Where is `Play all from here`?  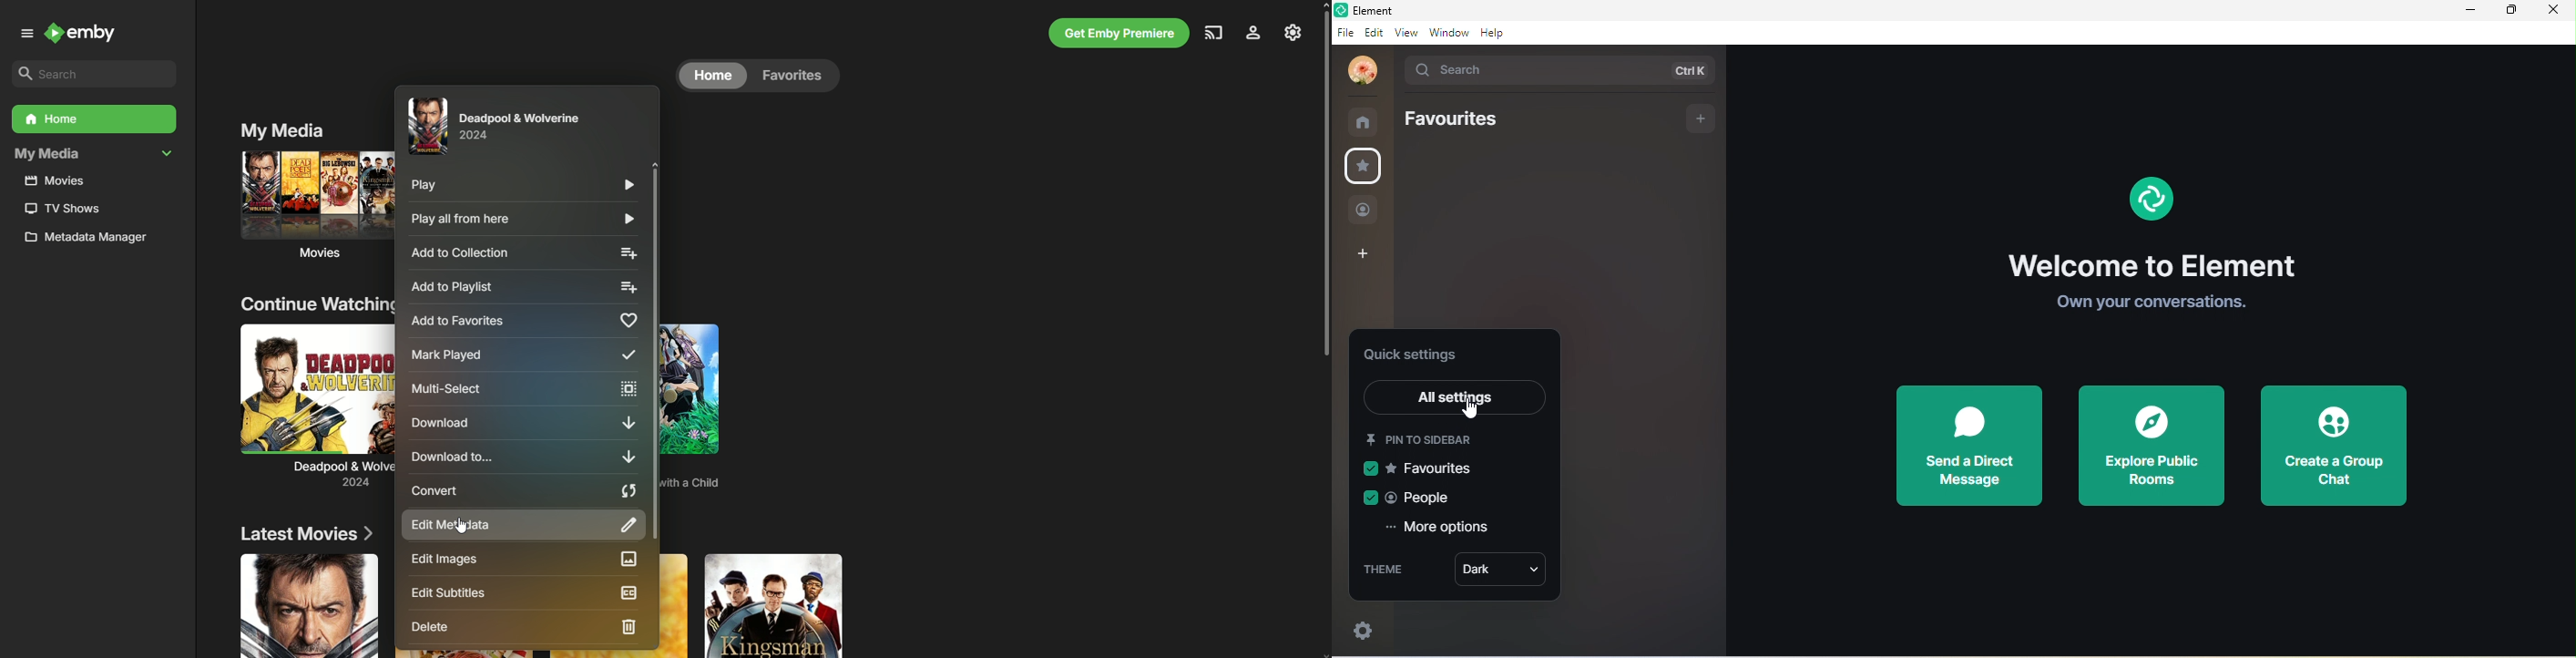 Play all from here is located at coordinates (525, 219).